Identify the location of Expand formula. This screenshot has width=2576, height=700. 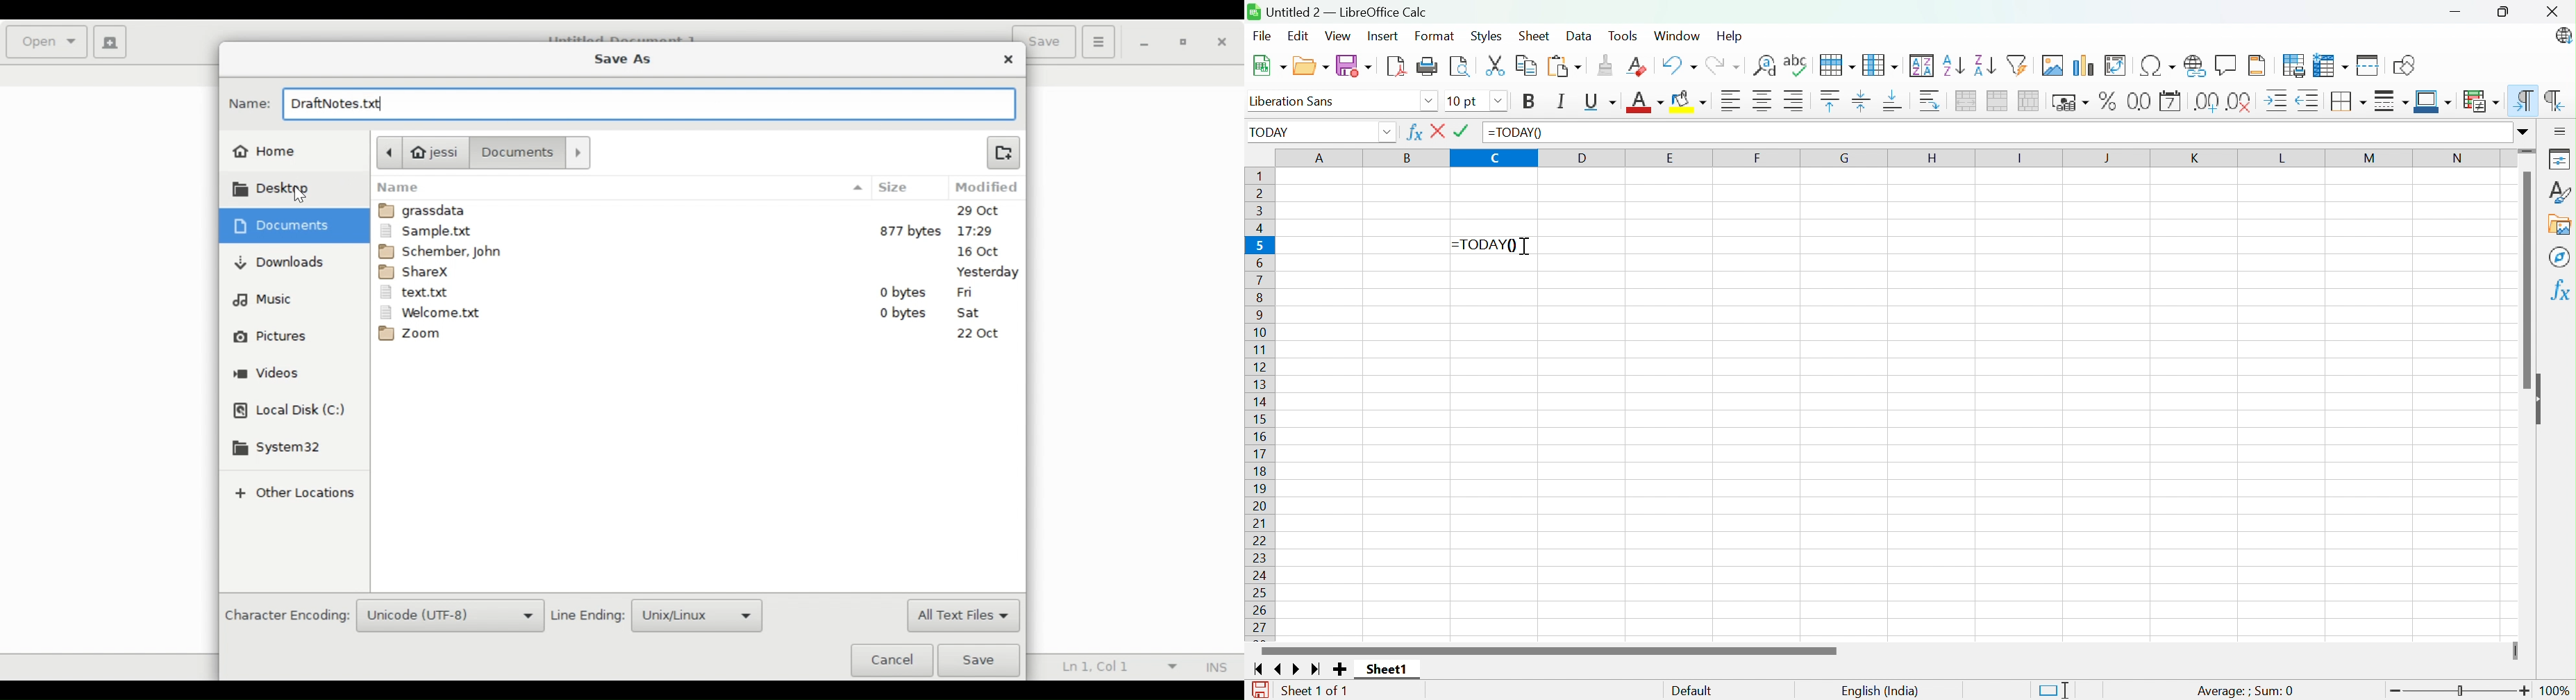
(2525, 131).